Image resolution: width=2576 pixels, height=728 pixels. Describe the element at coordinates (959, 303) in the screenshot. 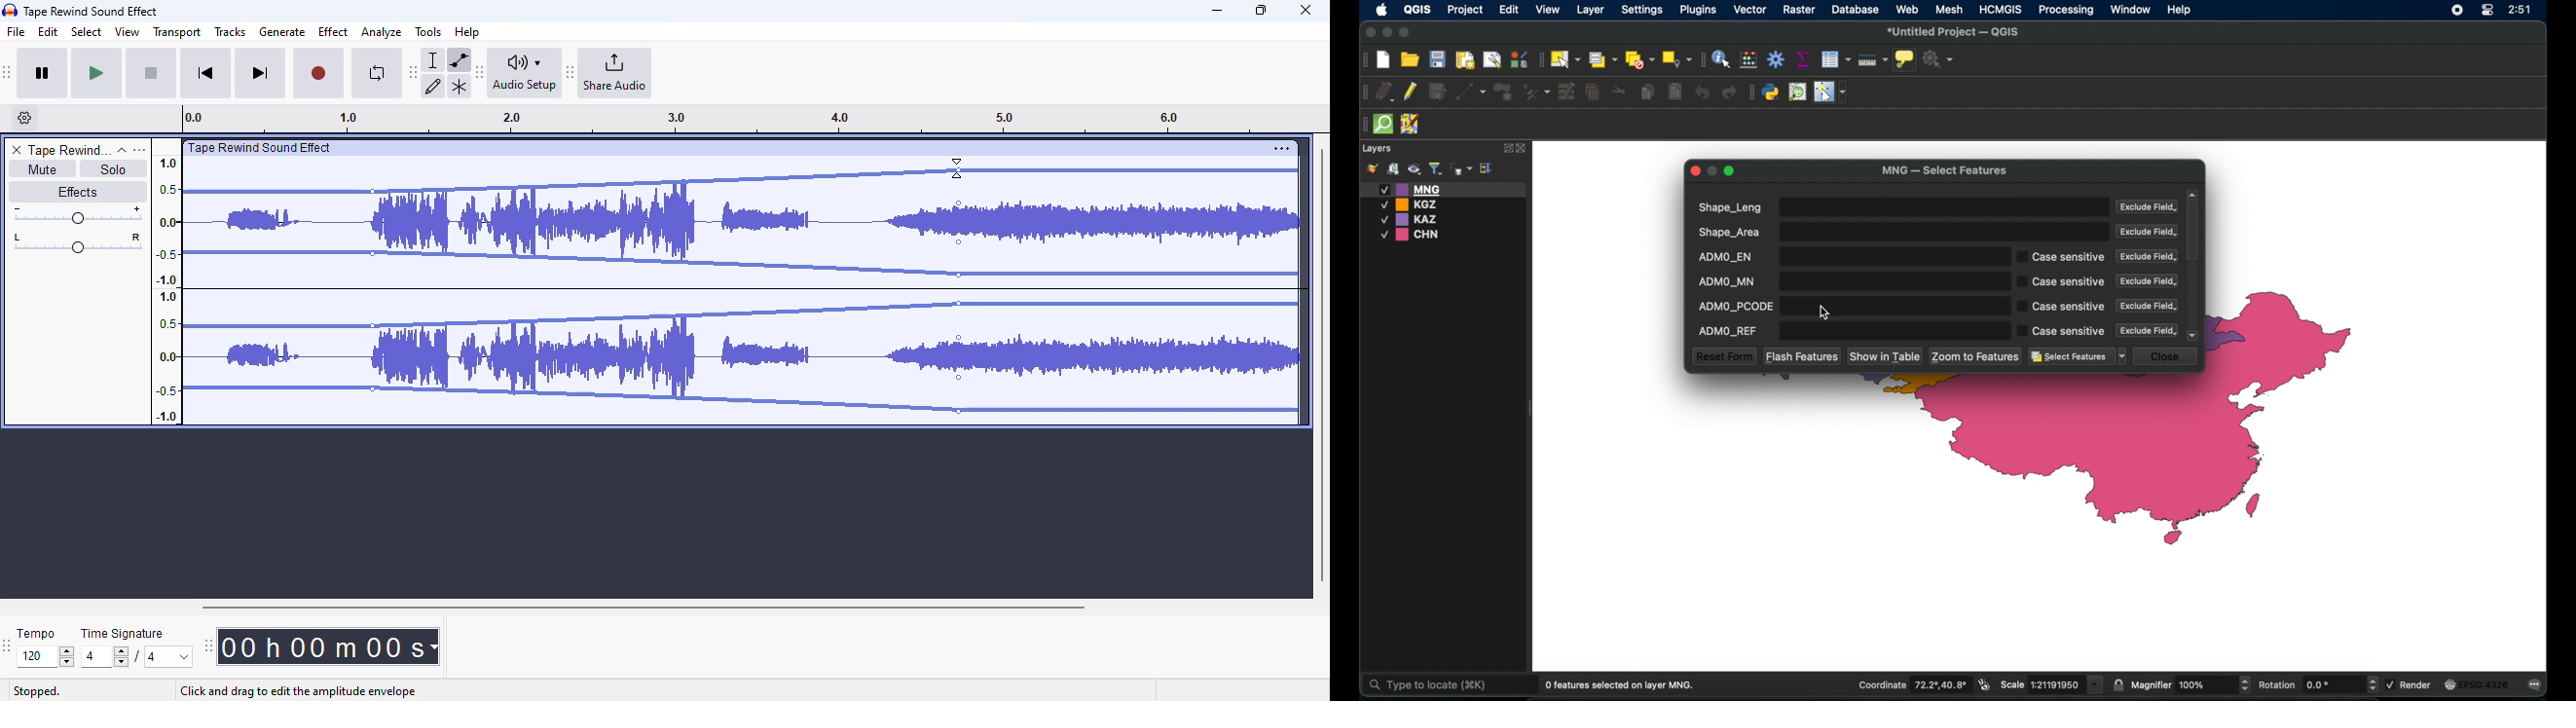

I see `Control point` at that location.